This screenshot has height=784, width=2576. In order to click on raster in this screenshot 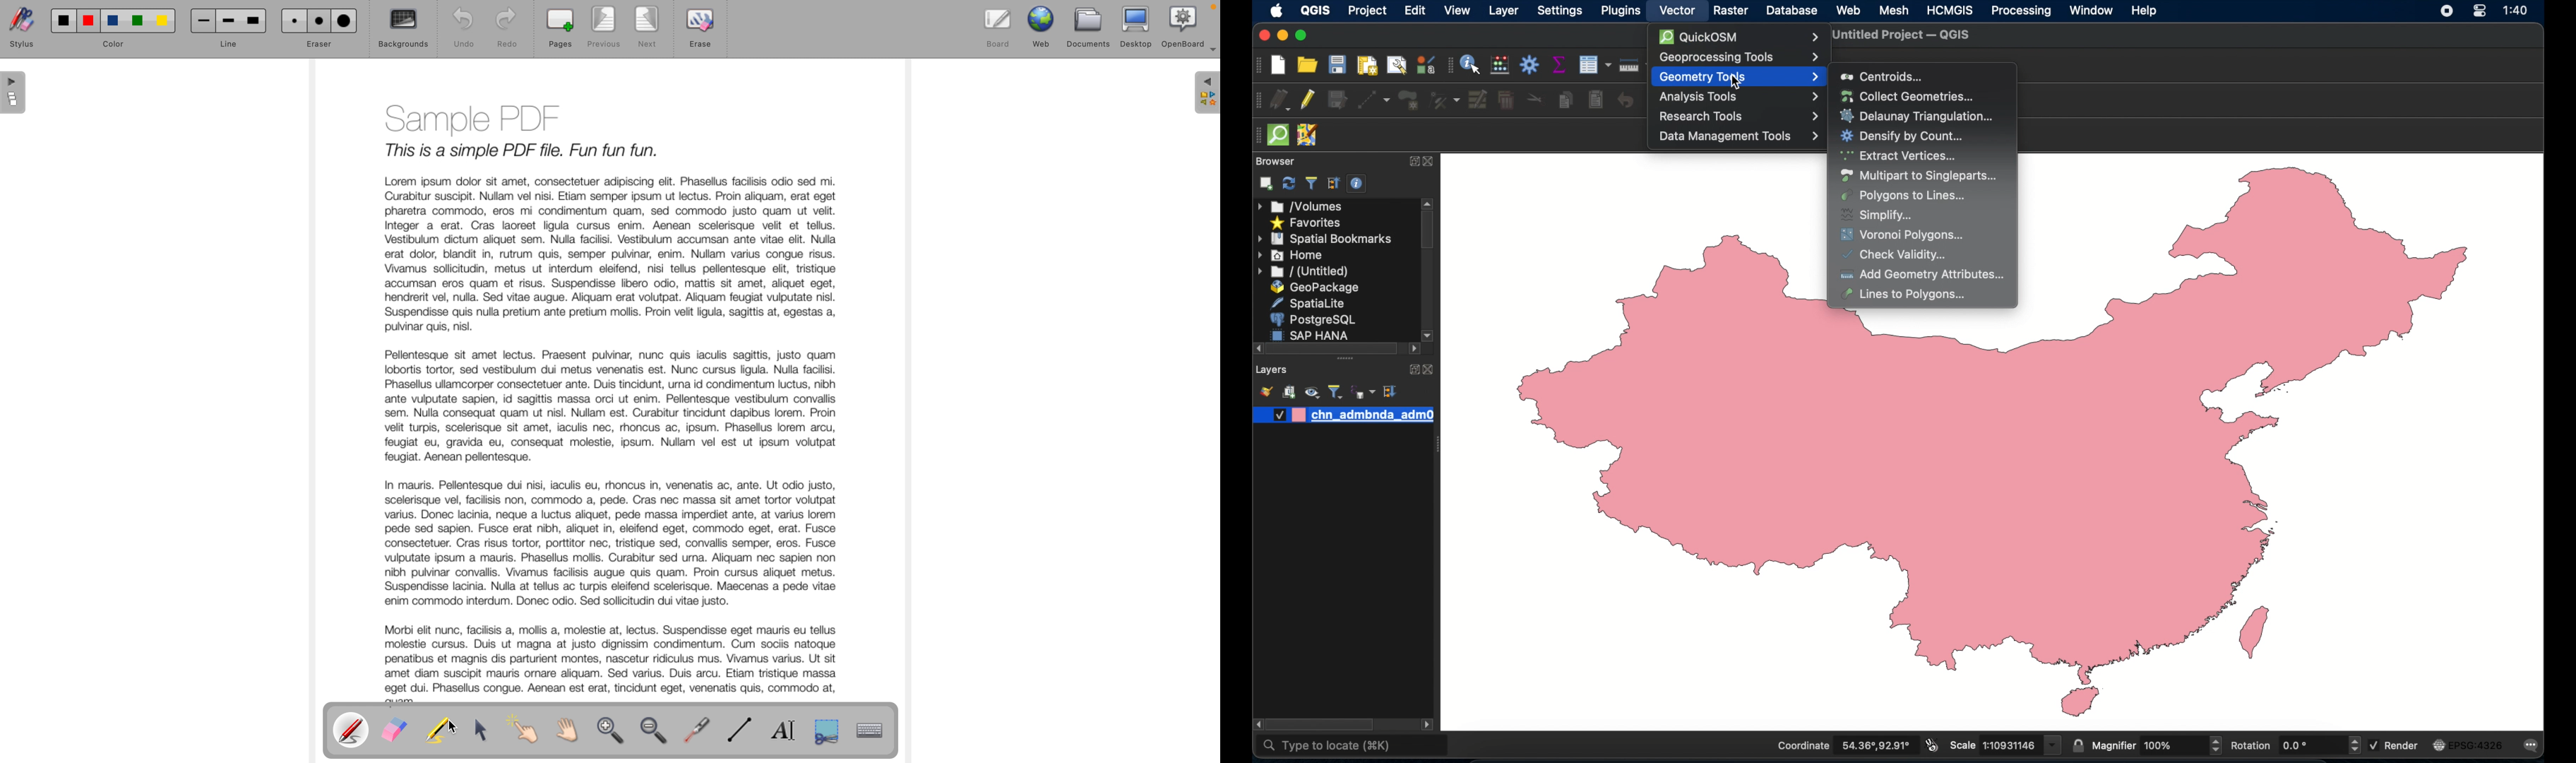, I will do `click(1730, 11)`.